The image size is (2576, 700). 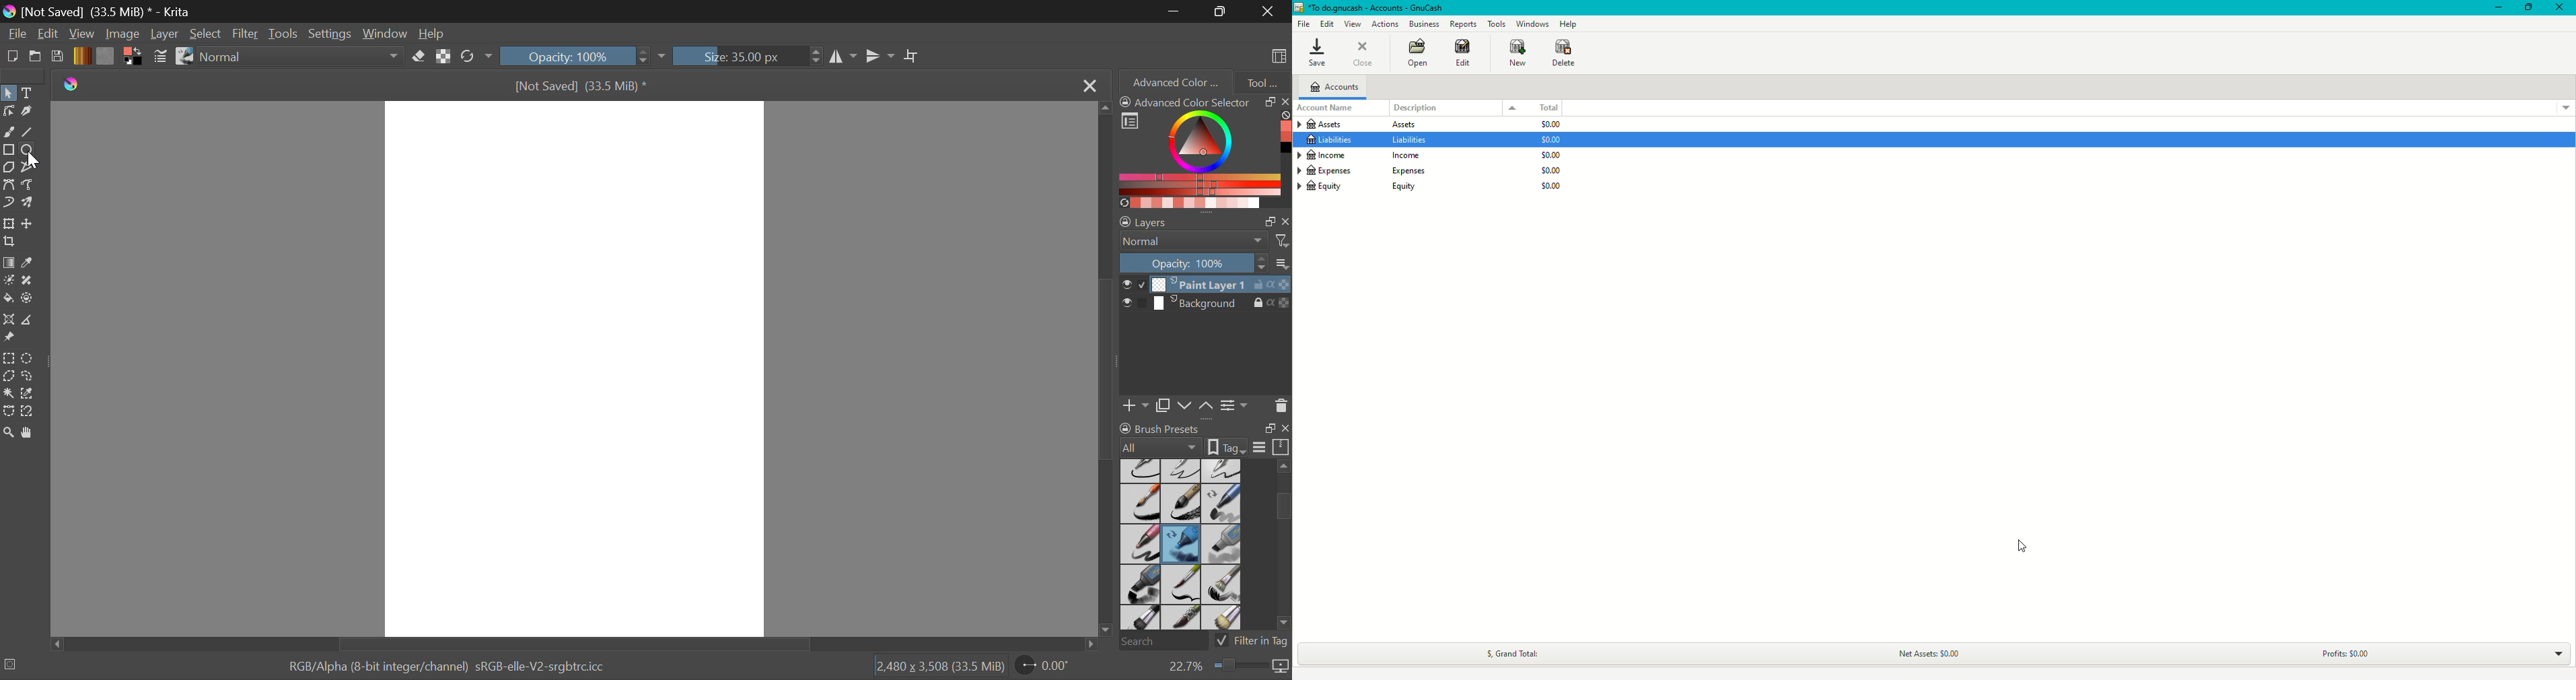 I want to click on Text, so click(x=29, y=92).